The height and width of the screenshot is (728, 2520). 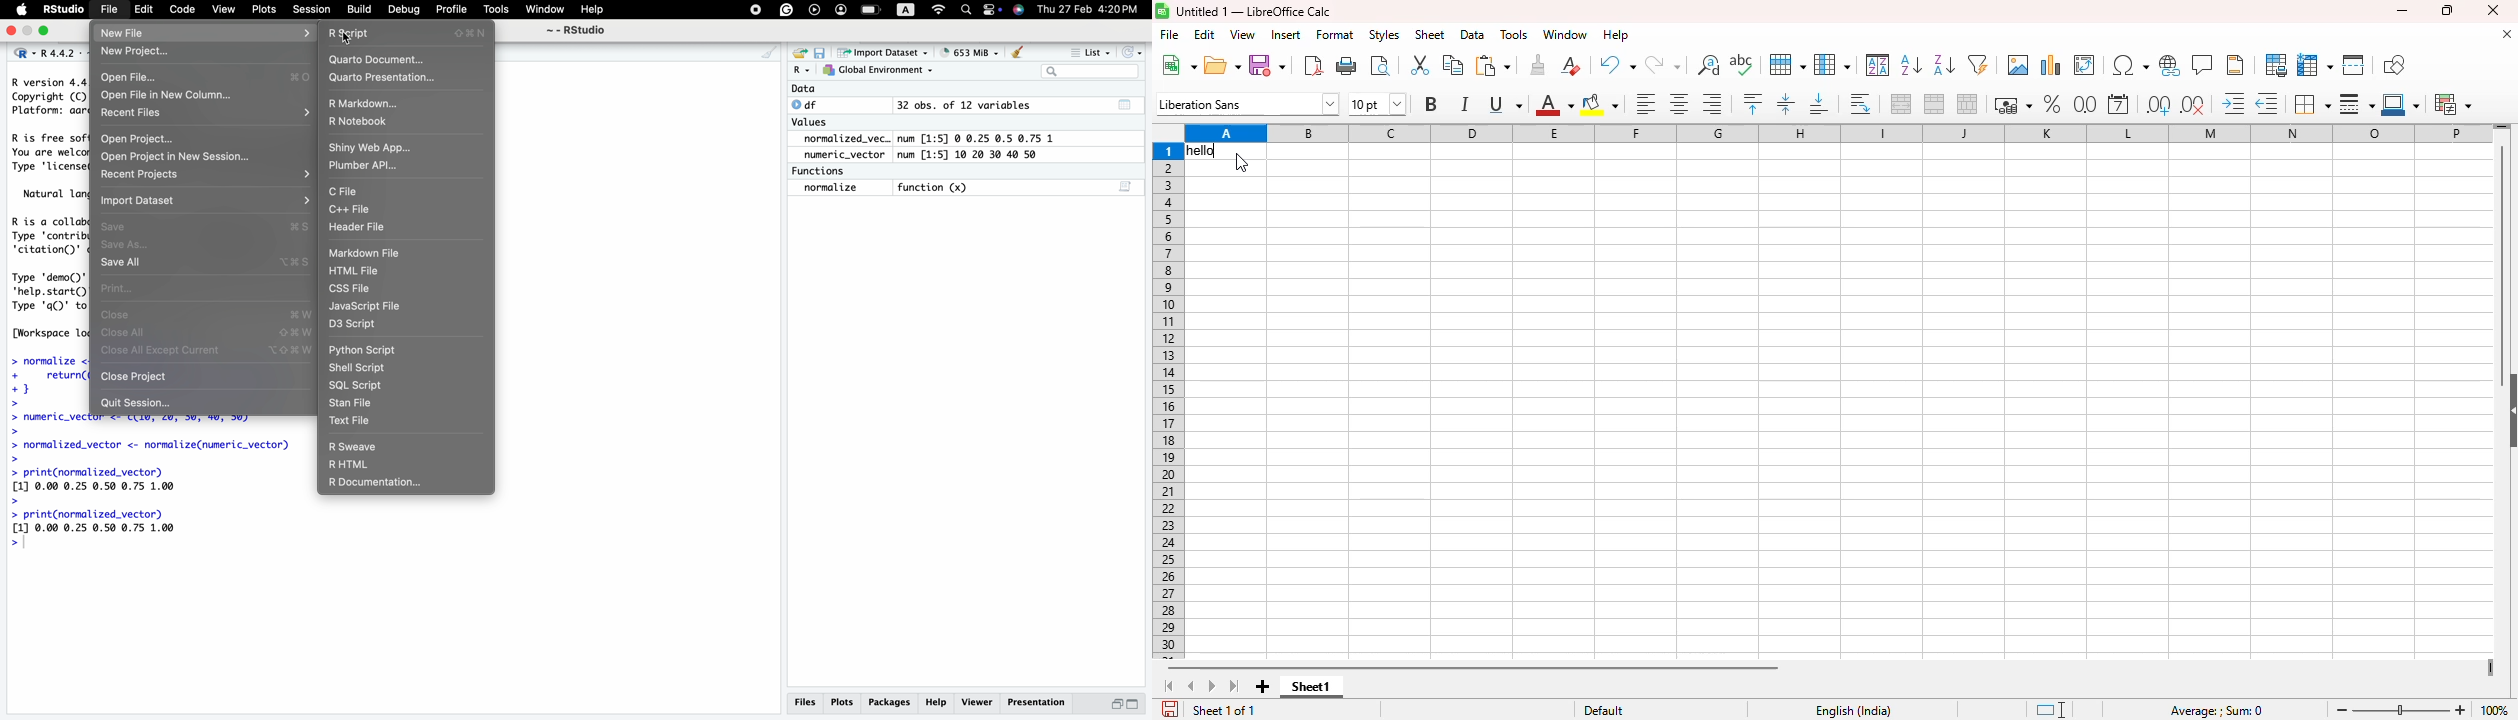 I want to click on close document, so click(x=2507, y=34).